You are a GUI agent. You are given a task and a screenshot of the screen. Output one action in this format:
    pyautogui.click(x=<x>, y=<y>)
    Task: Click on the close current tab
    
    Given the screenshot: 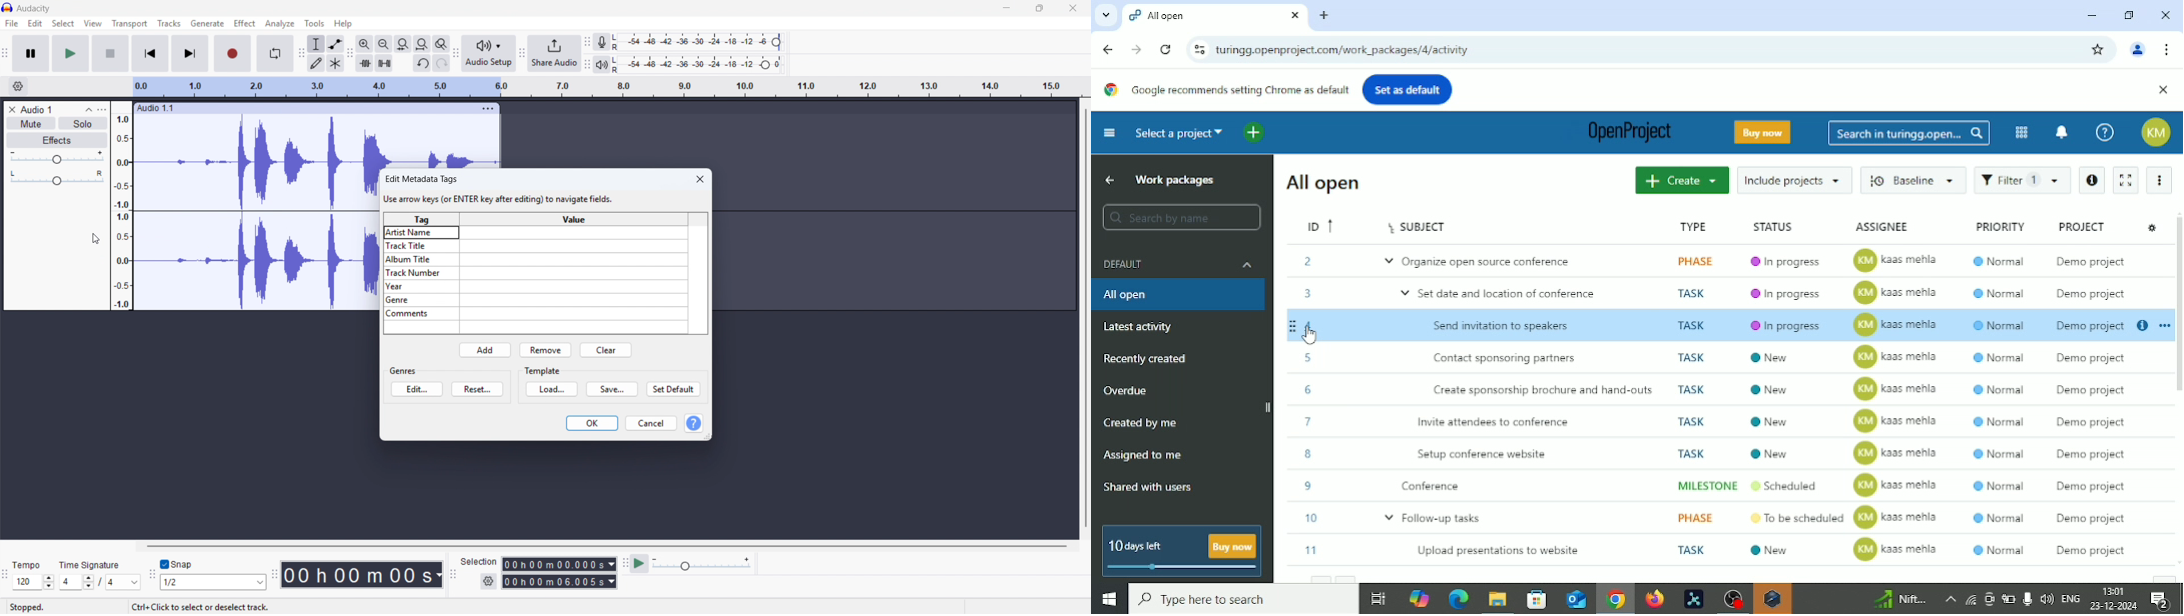 What is the action you would take?
    pyautogui.click(x=1294, y=17)
    